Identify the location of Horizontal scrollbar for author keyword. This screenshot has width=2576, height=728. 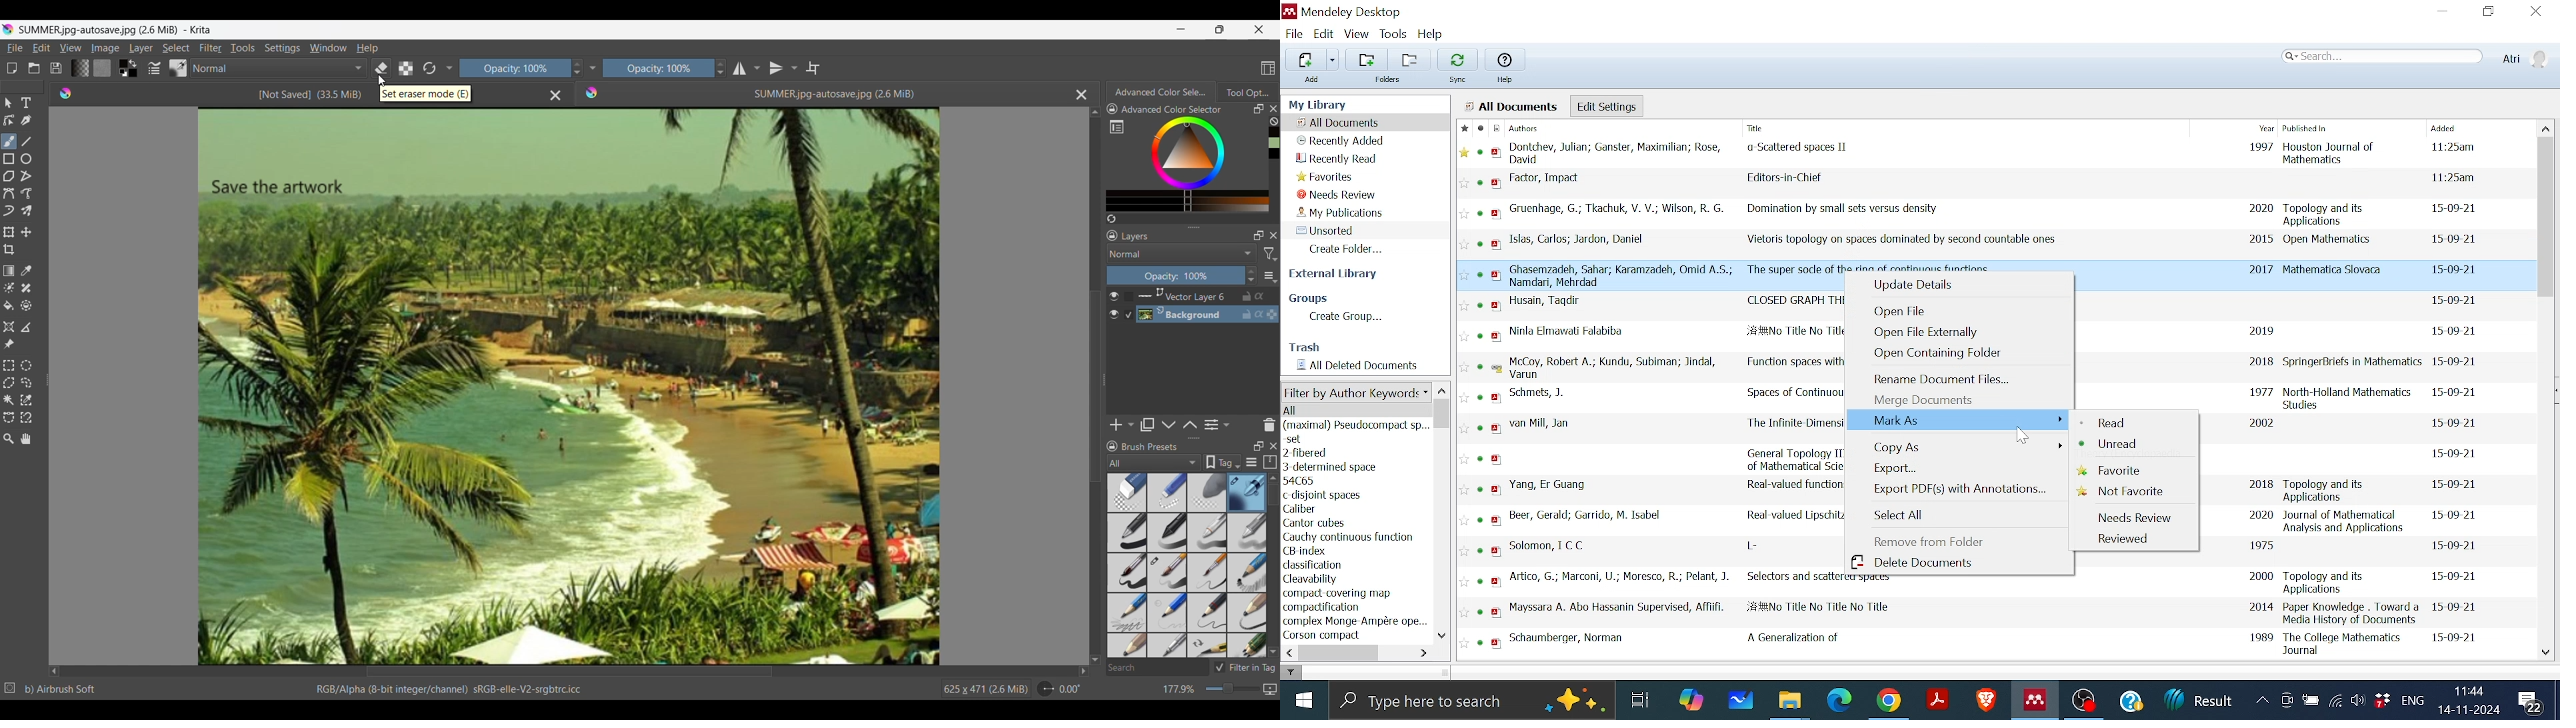
(1339, 654).